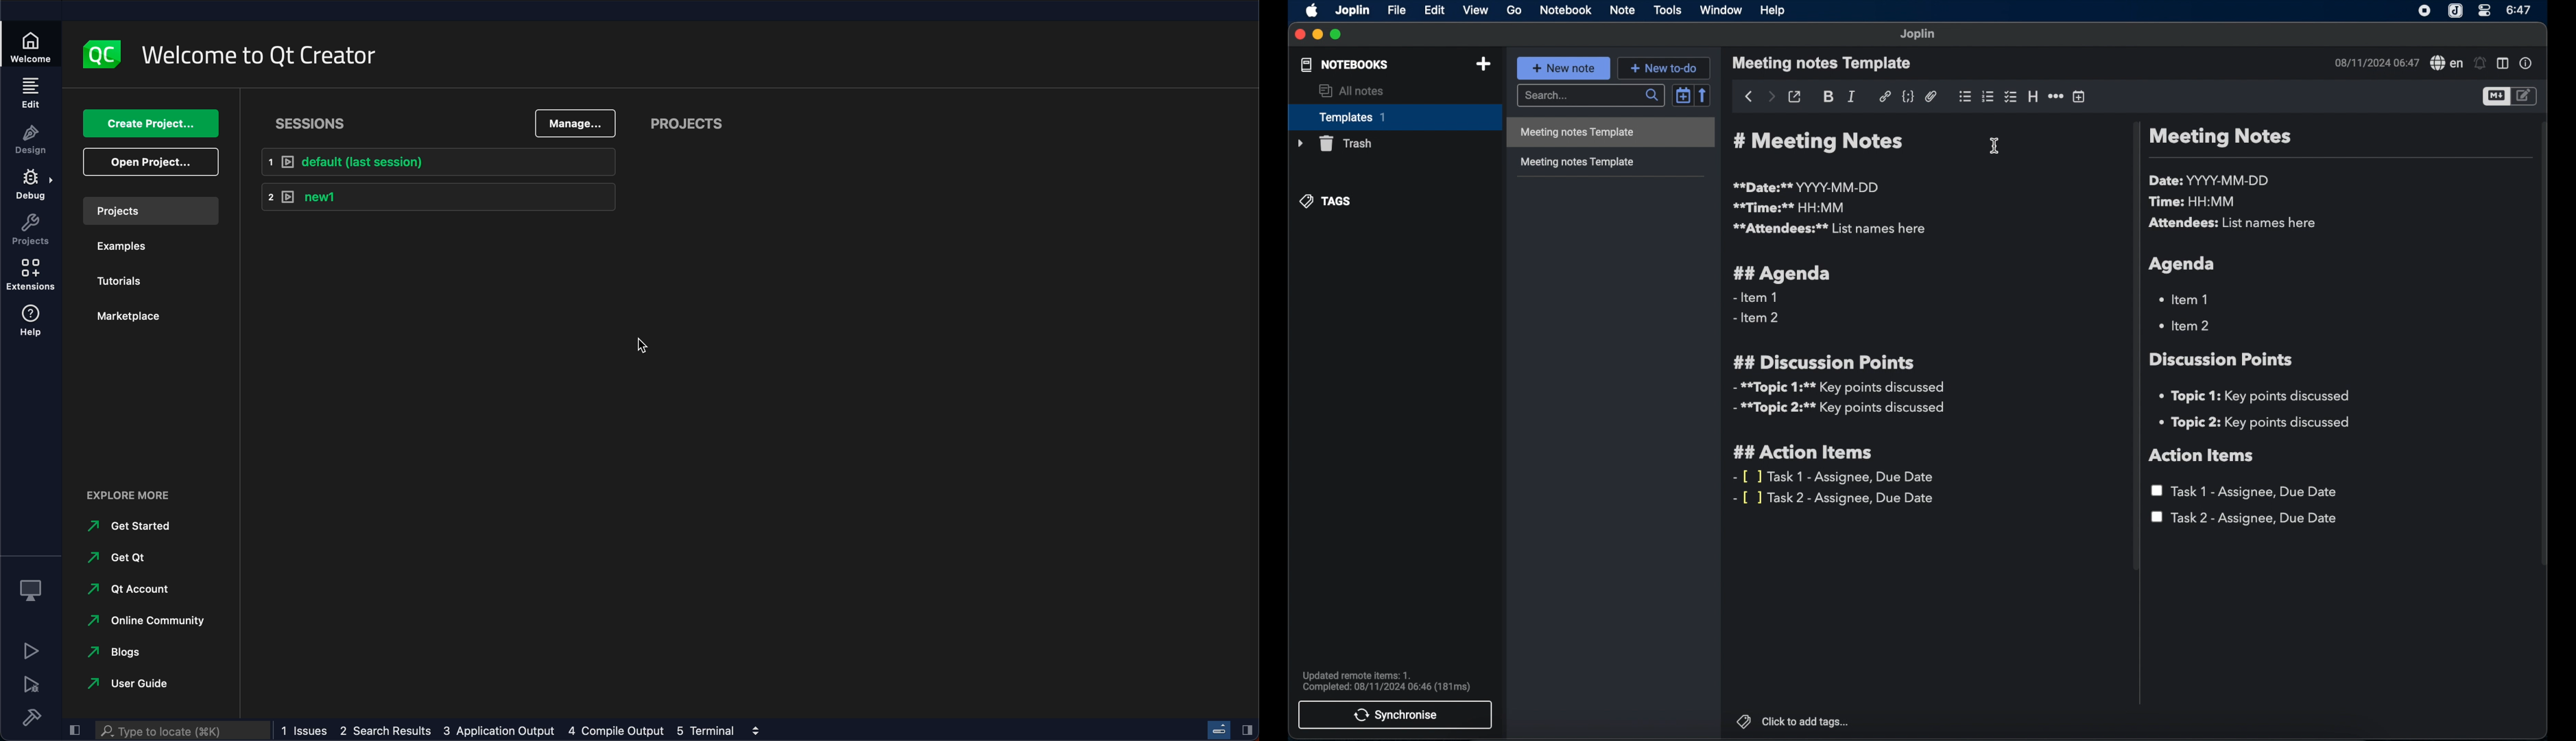 This screenshot has height=756, width=2576. What do you see at coordinates (2503, 64) in the screenshot?
I see `toggle editor layout` at bounding box center [2503, 64].